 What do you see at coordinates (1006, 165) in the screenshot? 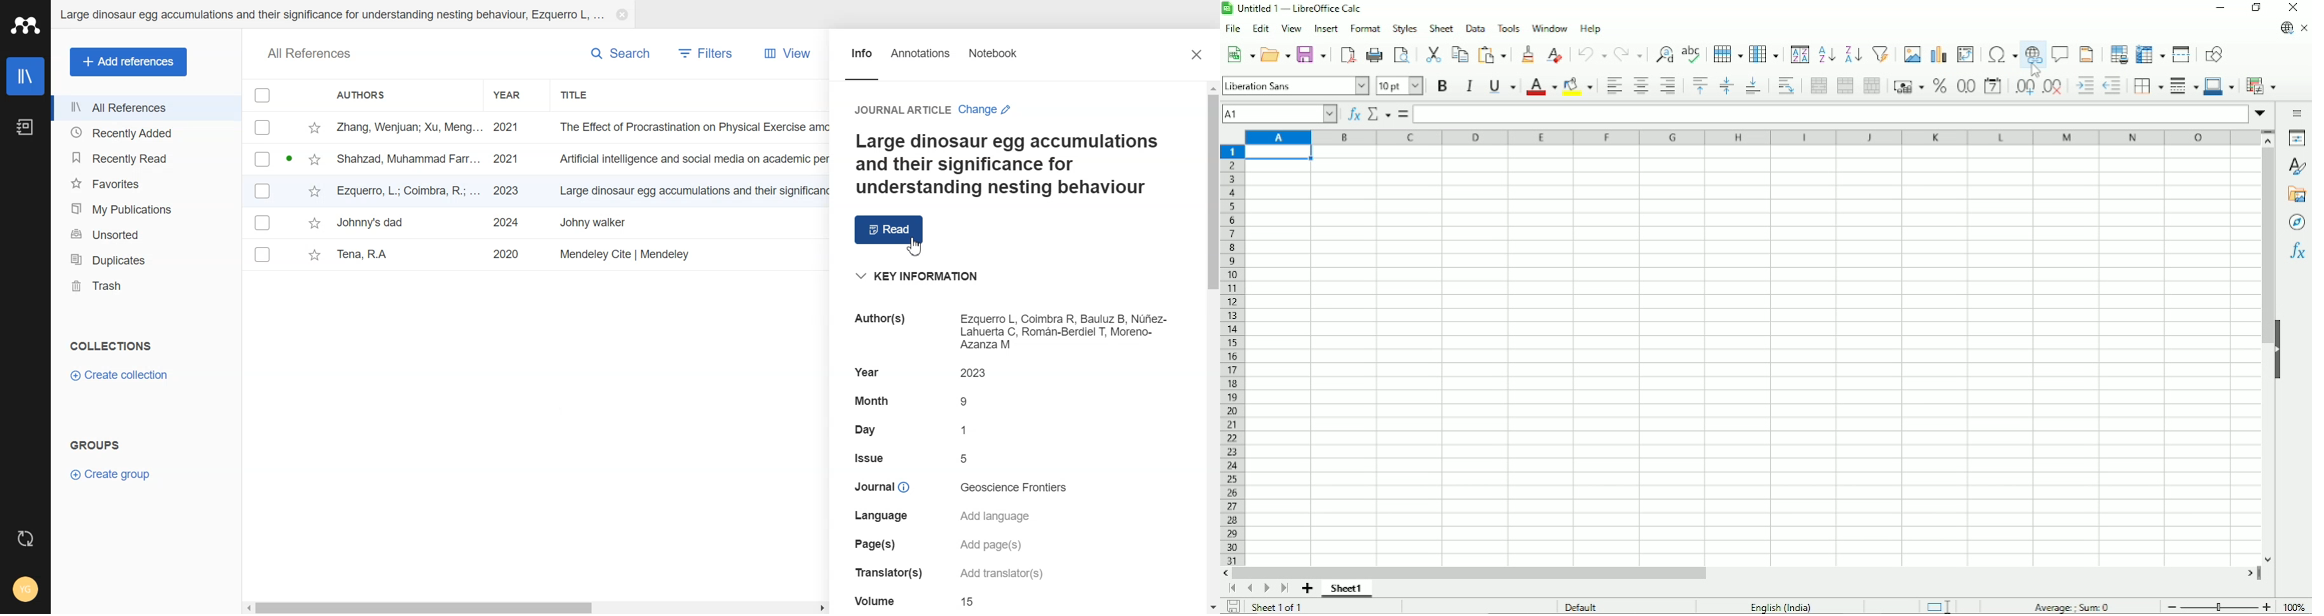
I see `Text` at bounding box center [1006, 165].